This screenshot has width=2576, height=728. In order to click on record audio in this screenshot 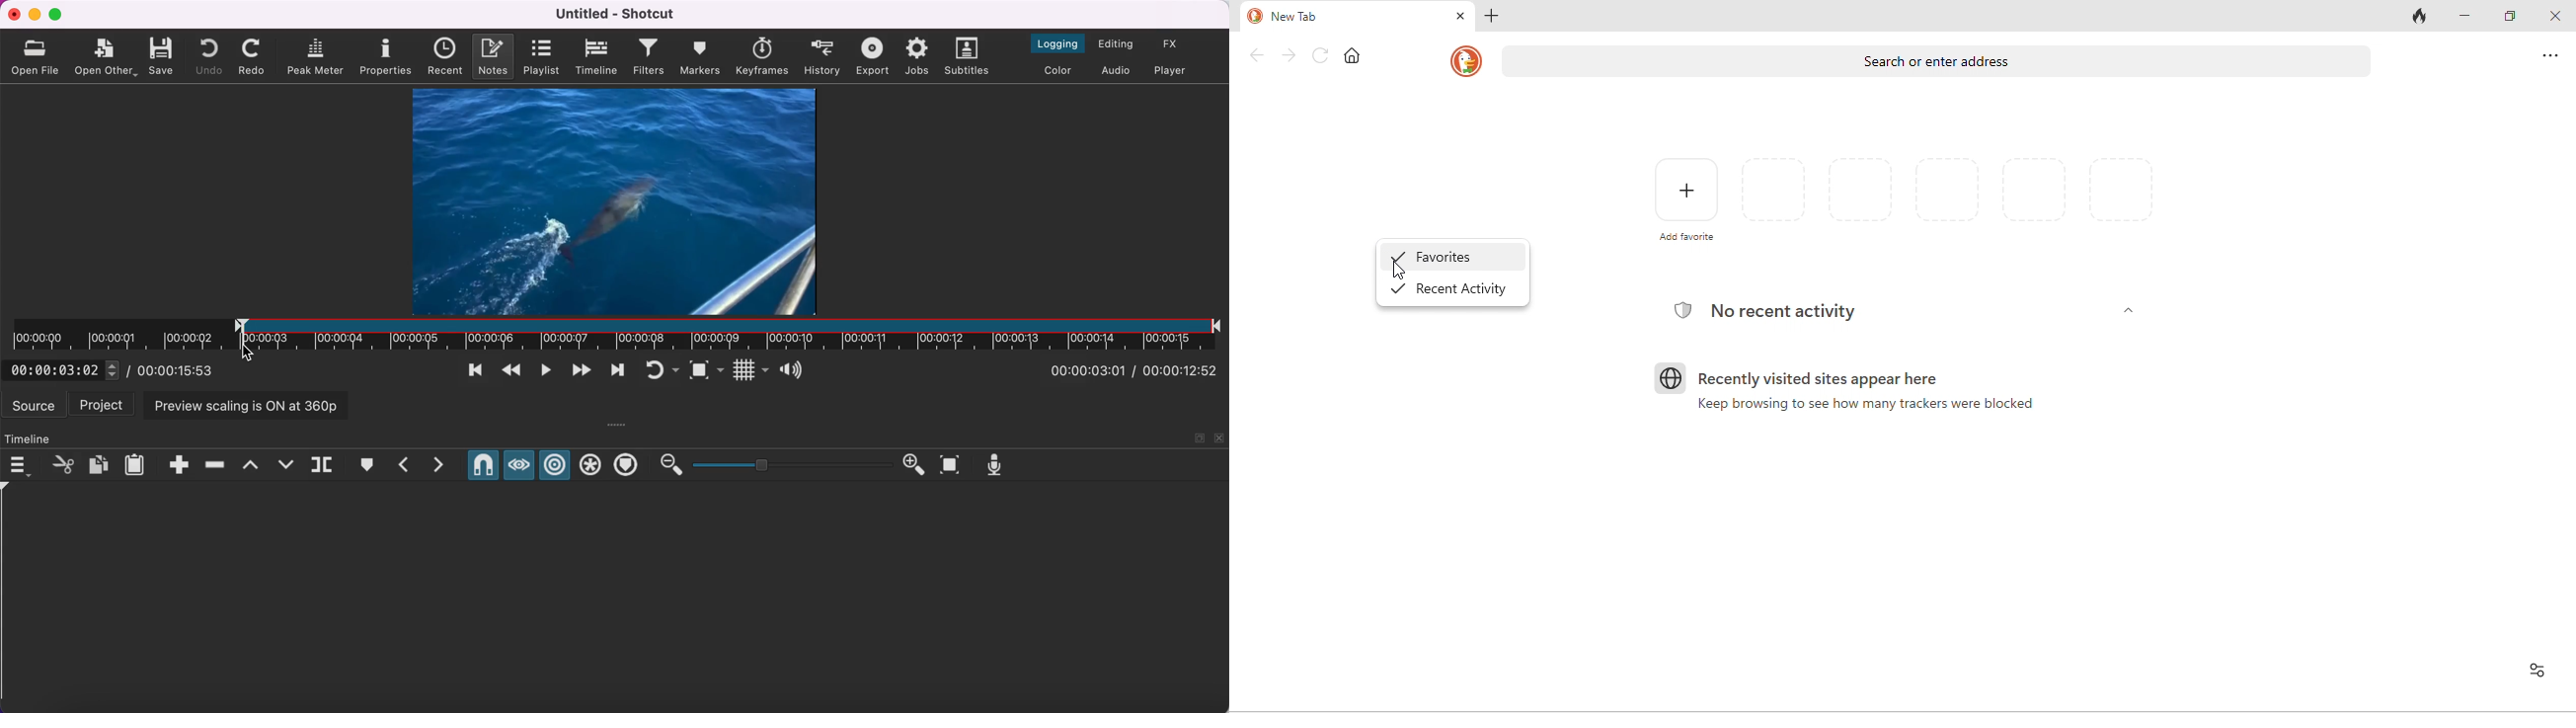, I will do `click(1000, 466)`.